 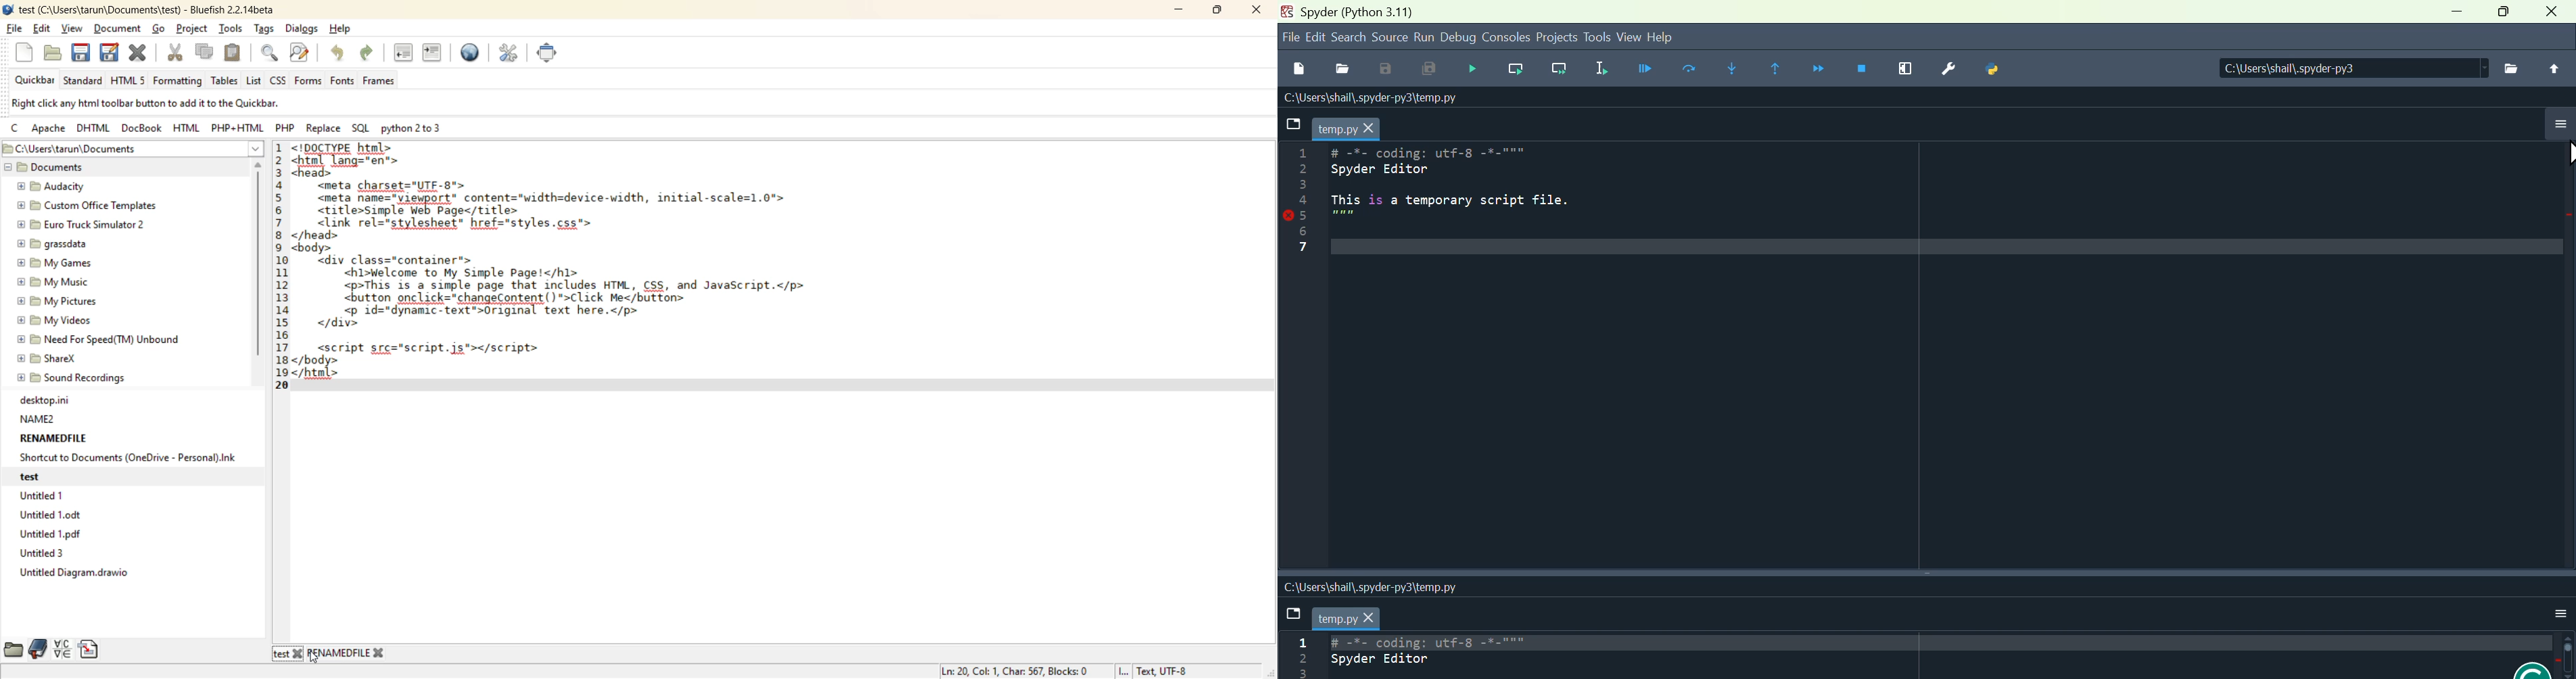 What do you see at coordinates (1558, 71) in the screenshot?
I see `Run current line and go to the next one` at bounding box center [1558, 71].